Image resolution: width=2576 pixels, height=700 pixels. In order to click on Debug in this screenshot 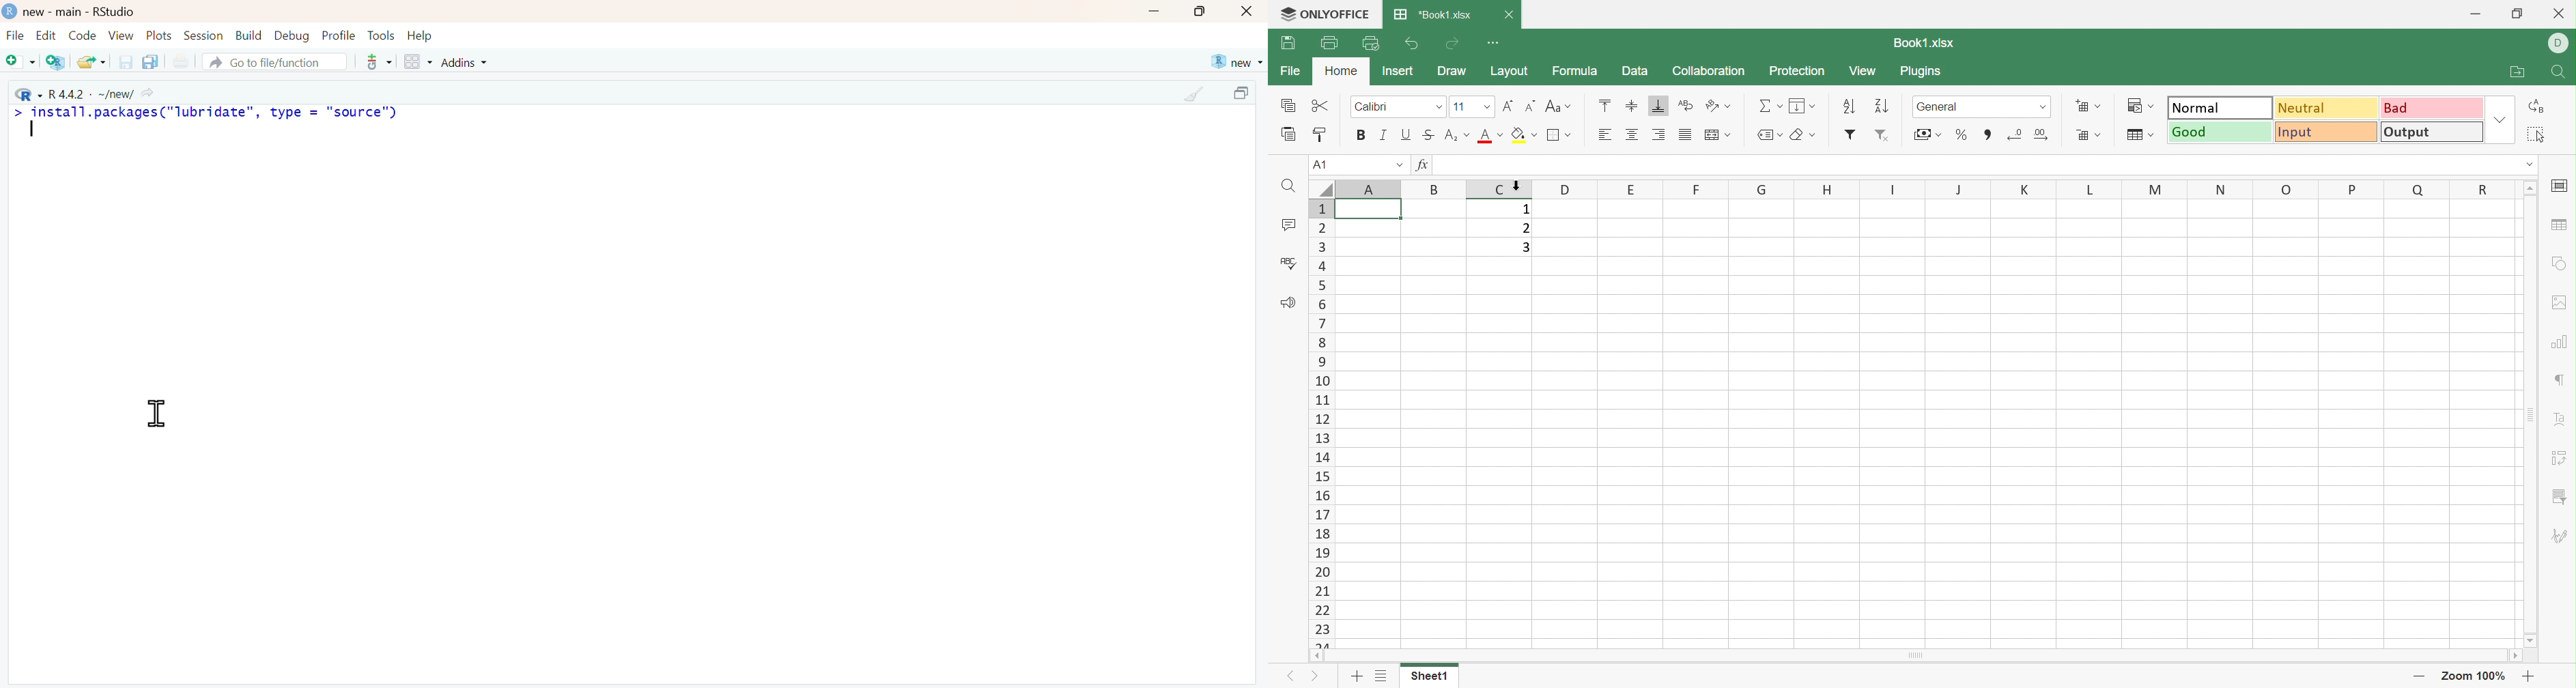, I will do `click(291, 35)`.